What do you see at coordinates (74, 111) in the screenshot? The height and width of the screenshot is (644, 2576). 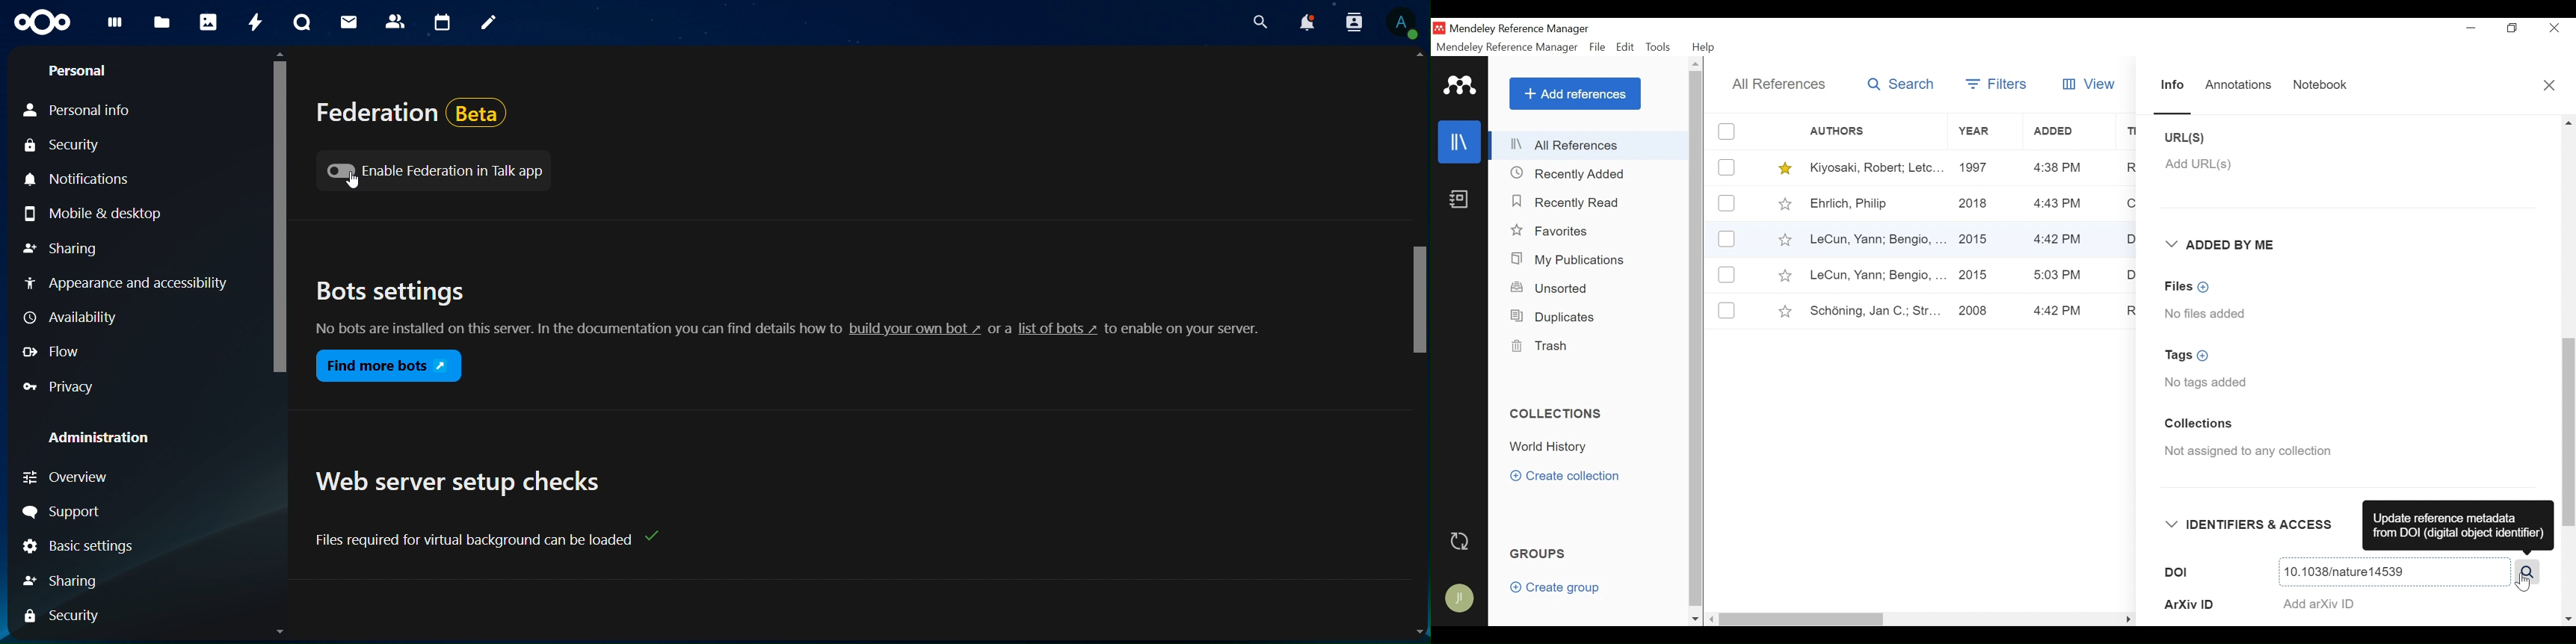 I see `Personal Info` at bounding box center [74, 111].